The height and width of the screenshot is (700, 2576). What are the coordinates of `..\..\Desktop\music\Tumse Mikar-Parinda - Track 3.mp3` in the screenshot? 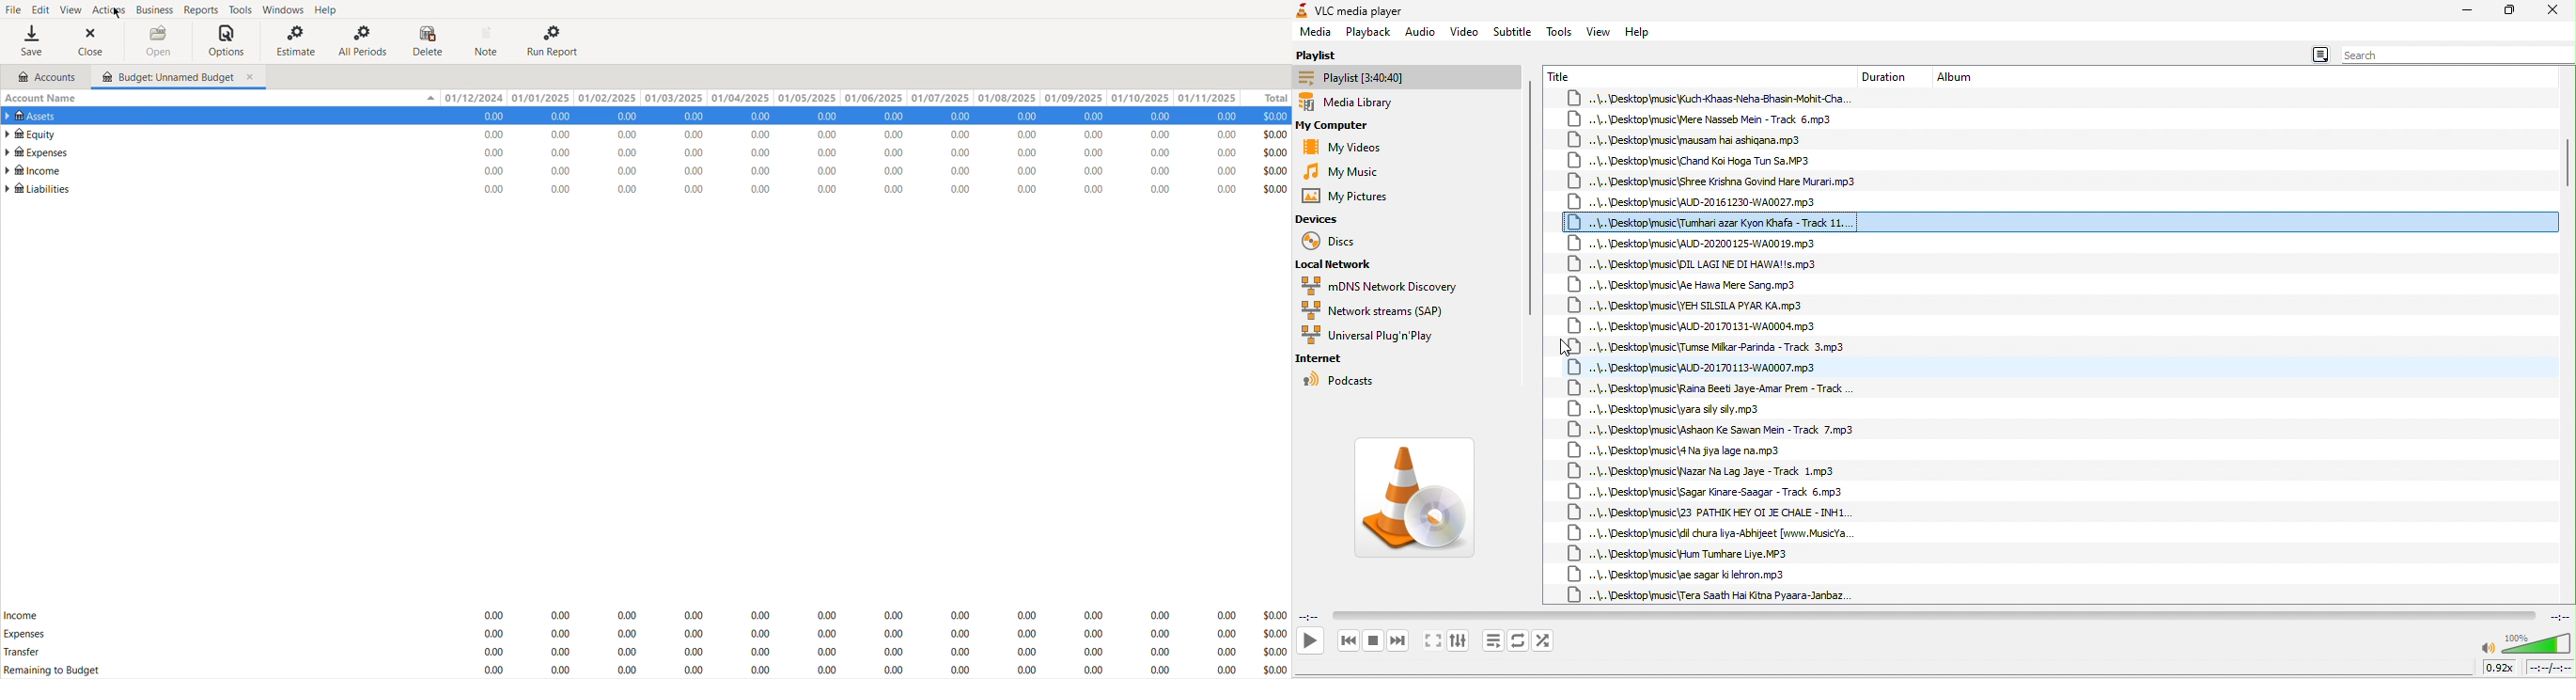 It's located at (1711, 346).